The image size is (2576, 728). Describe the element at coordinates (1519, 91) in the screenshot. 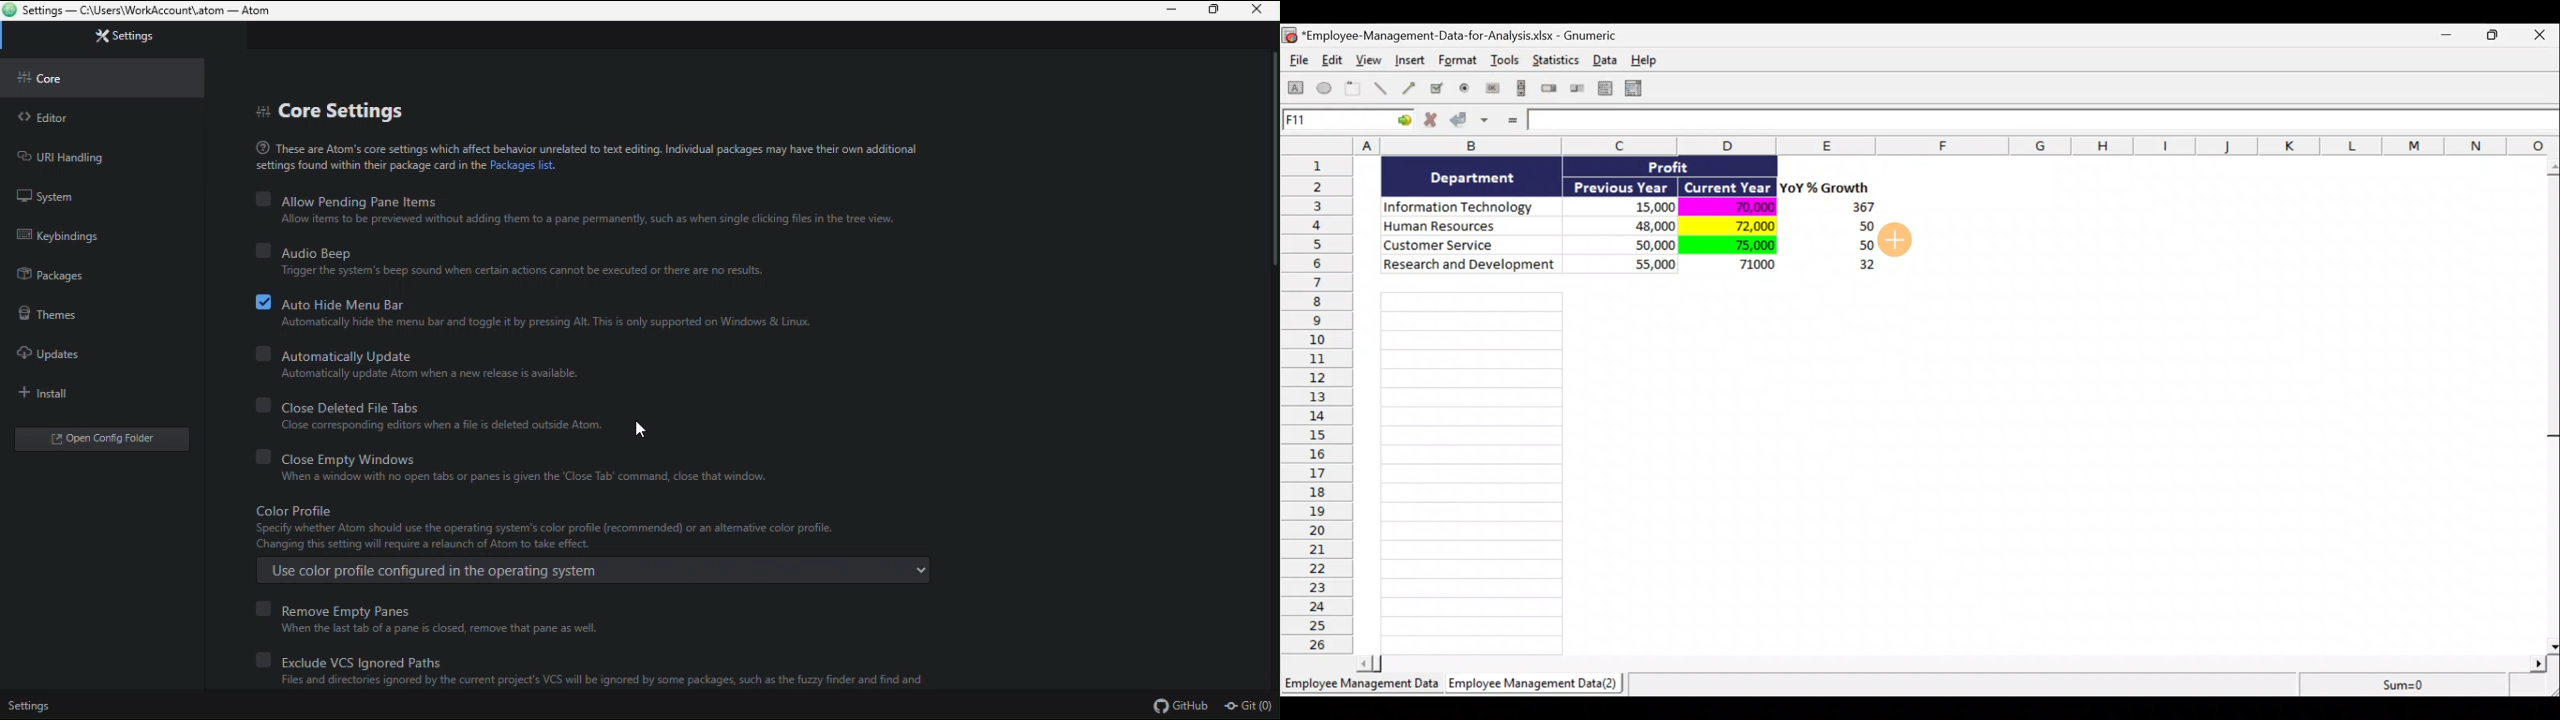

I see `Create a scrollbar` at that location.